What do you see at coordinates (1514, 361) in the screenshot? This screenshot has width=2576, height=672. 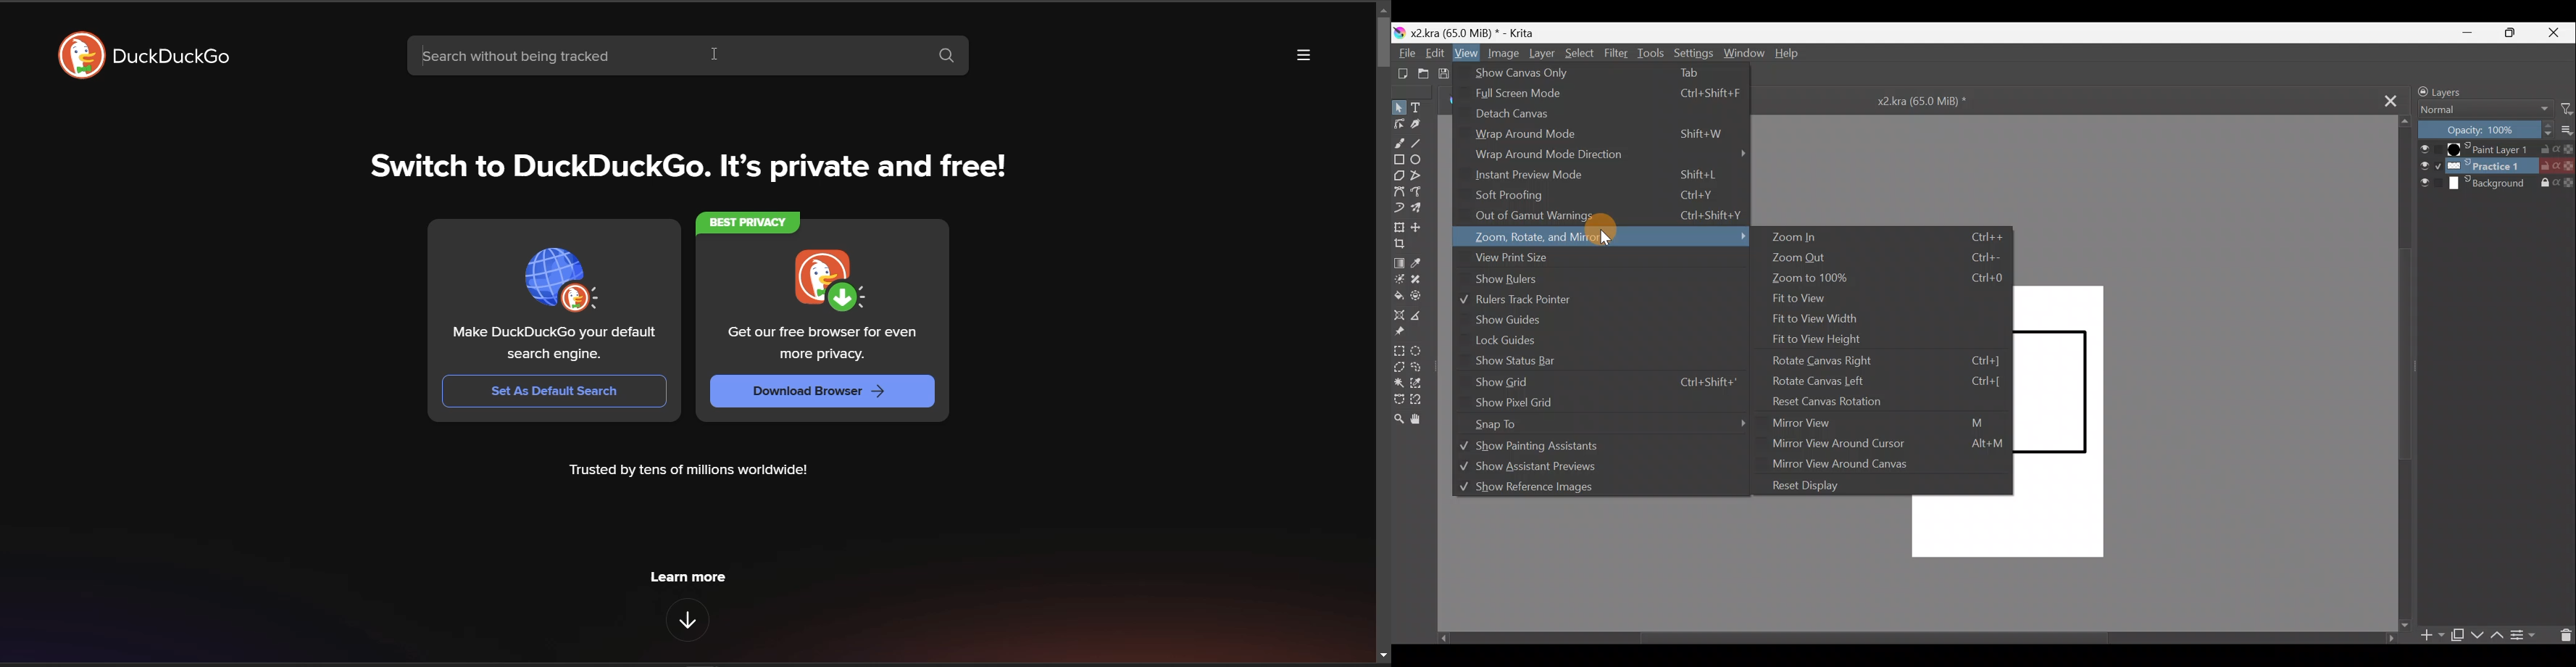 I see `Show status bar` at bounding box center [1514, 361].